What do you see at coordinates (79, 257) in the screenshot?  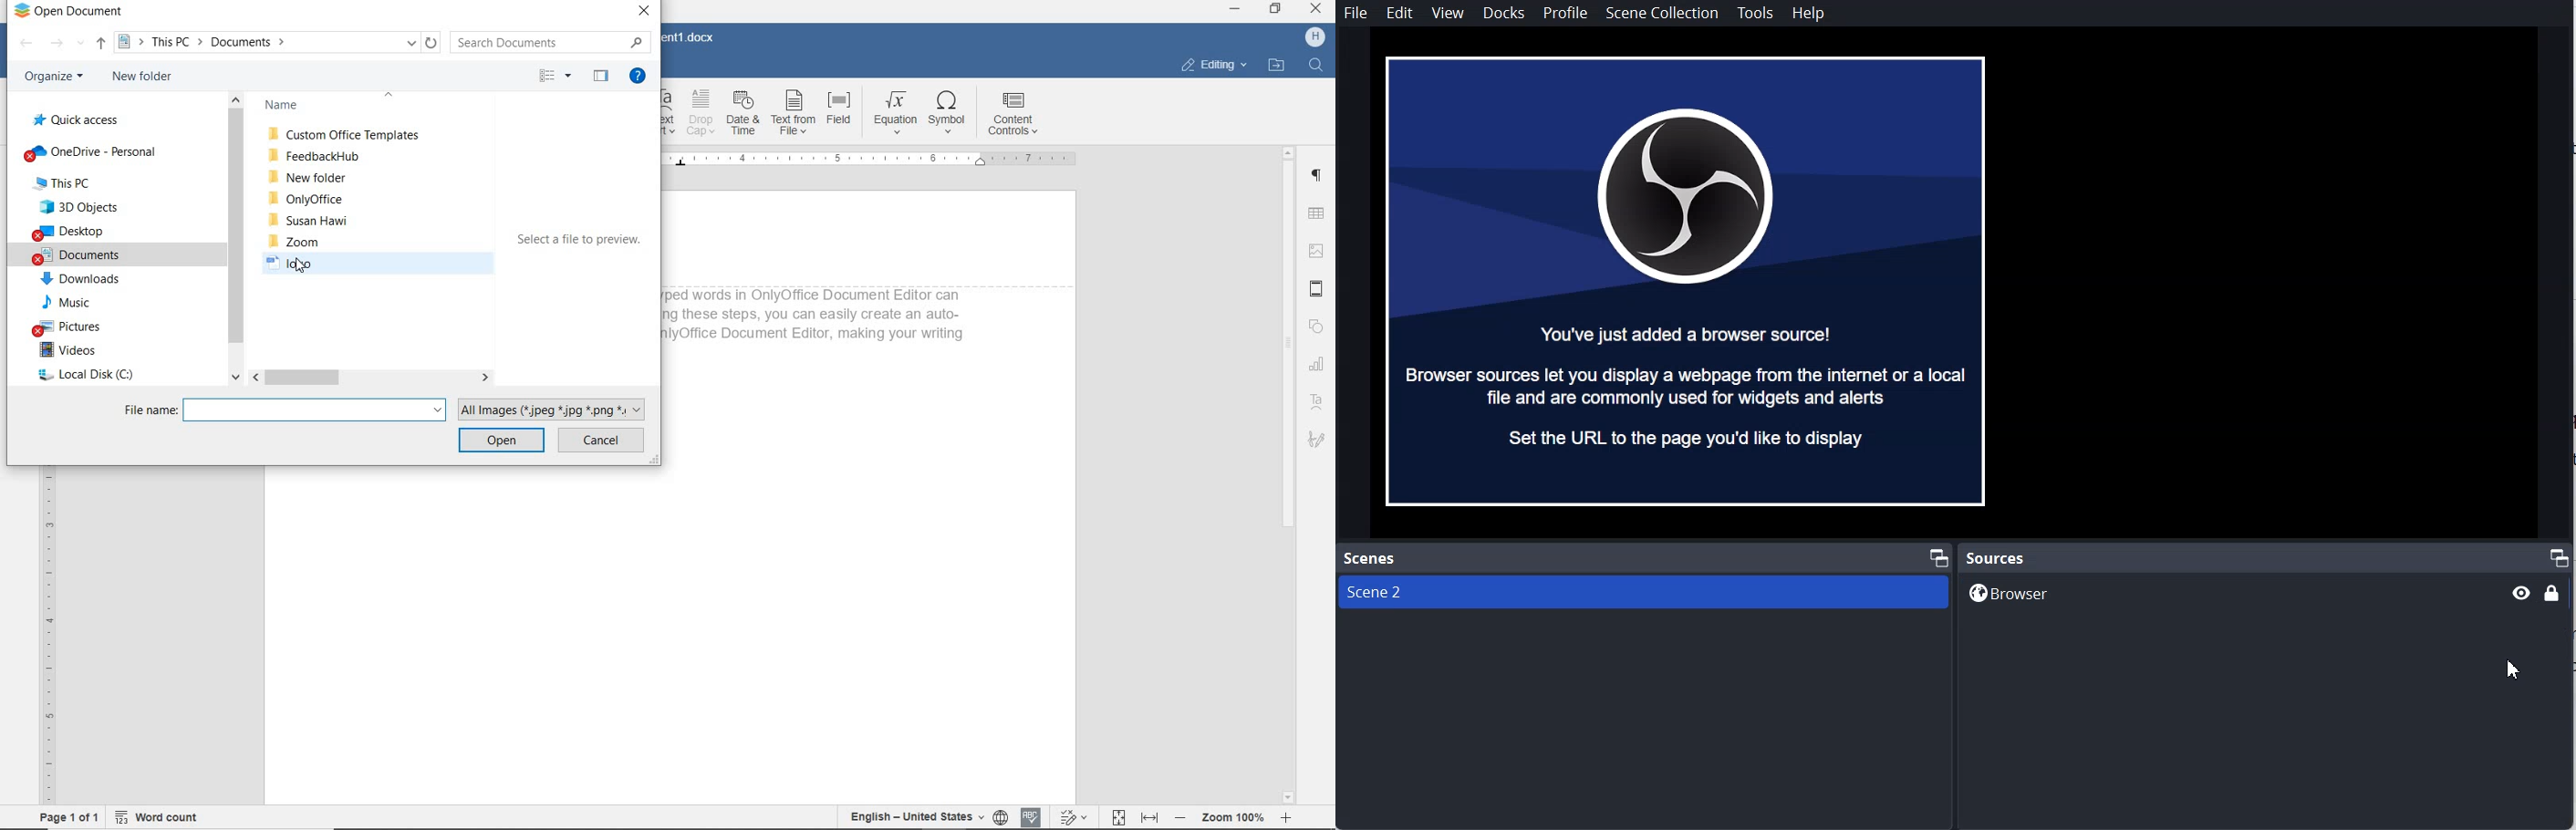 I see `DOCUMENTS` at bounding box center [79, 257].